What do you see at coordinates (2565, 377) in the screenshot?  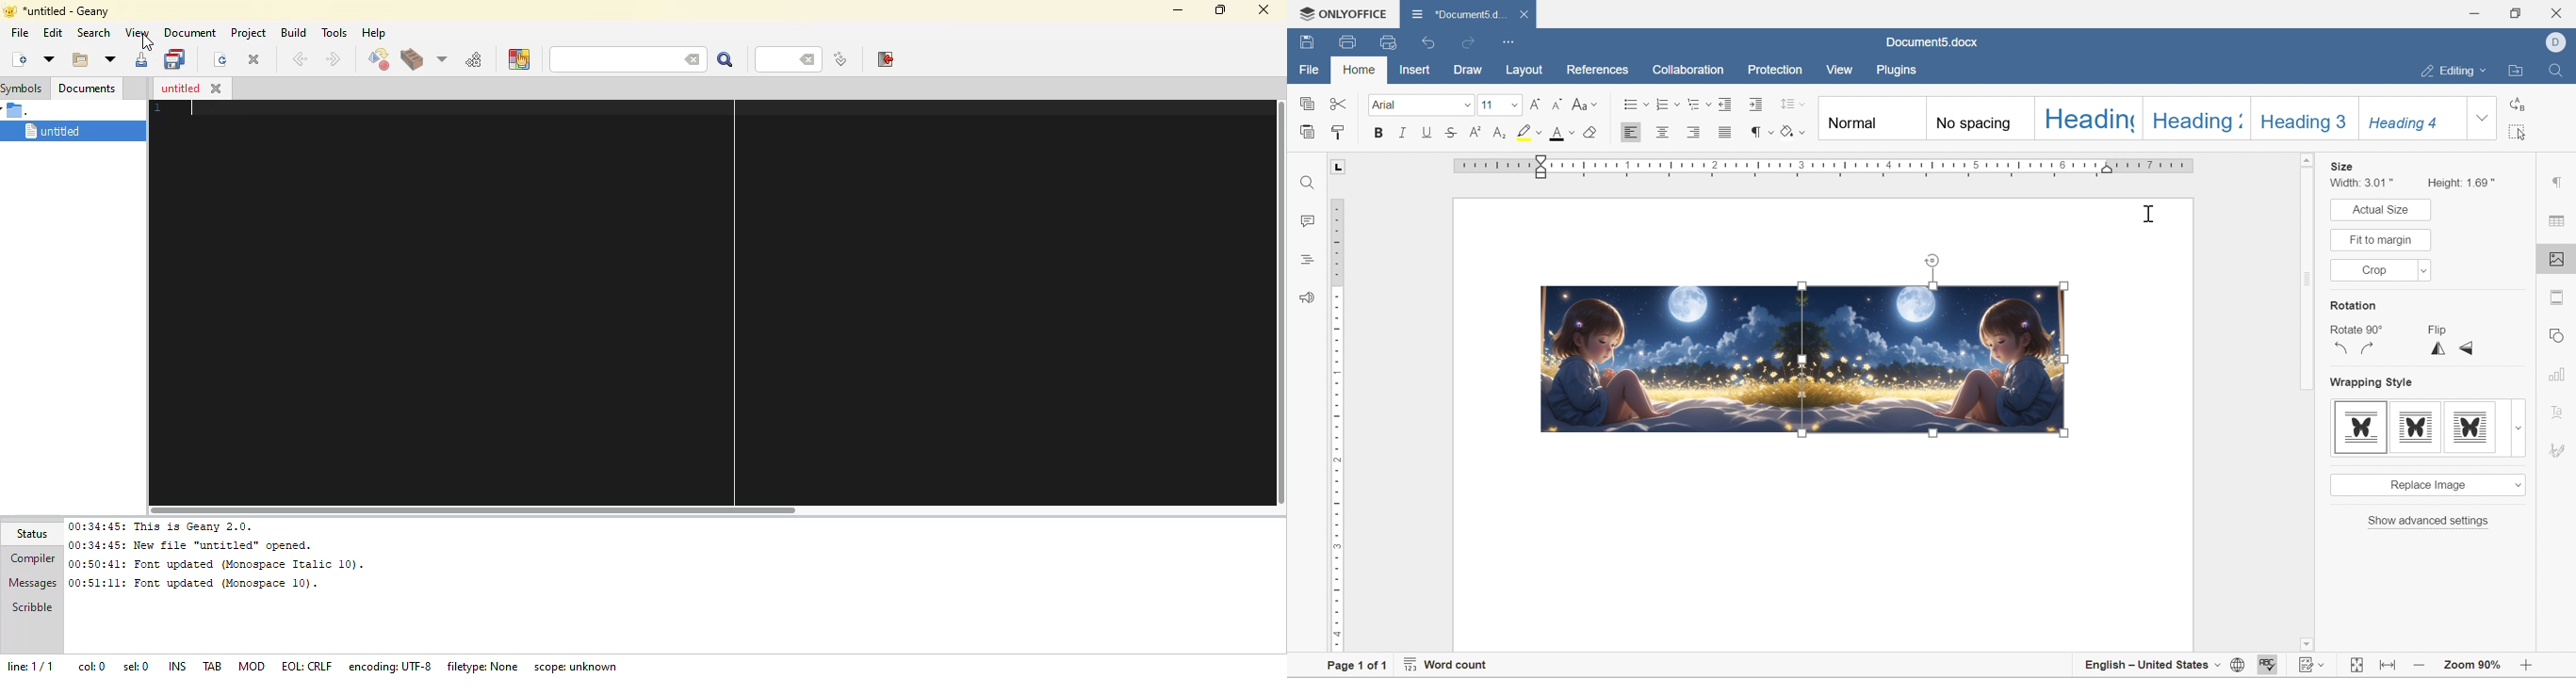 I see `chart settings` at bounding box center [2565, 377].